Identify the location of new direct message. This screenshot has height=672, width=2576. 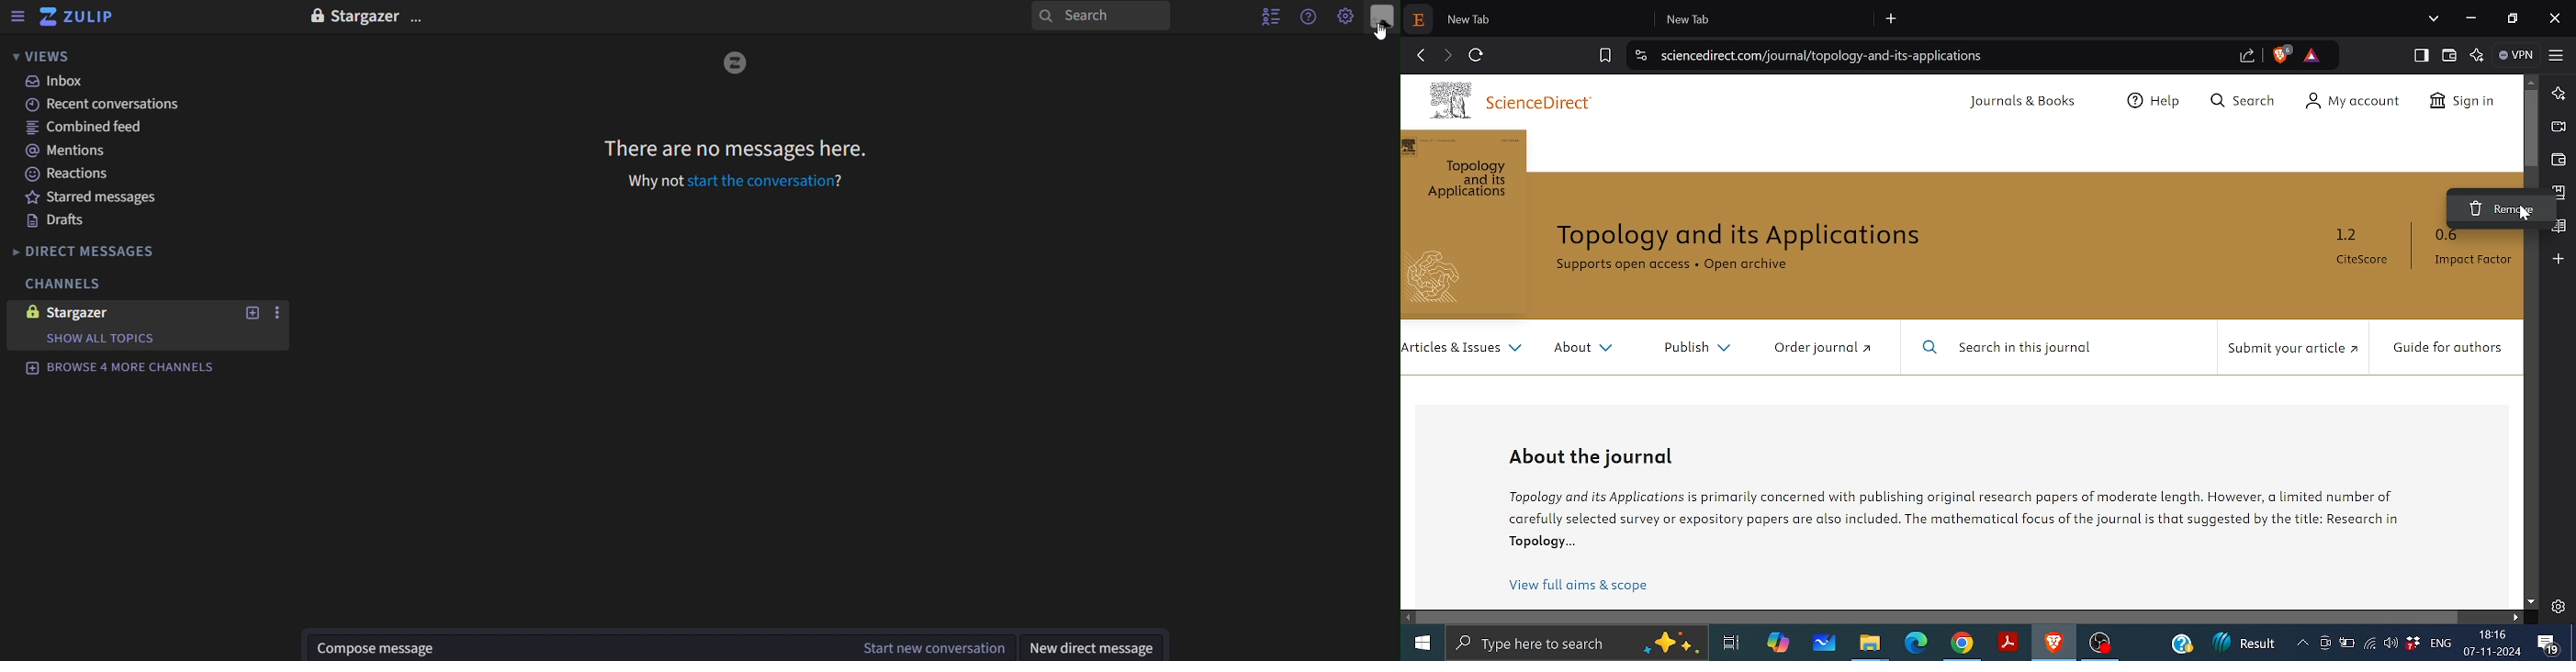
(1093, 647).